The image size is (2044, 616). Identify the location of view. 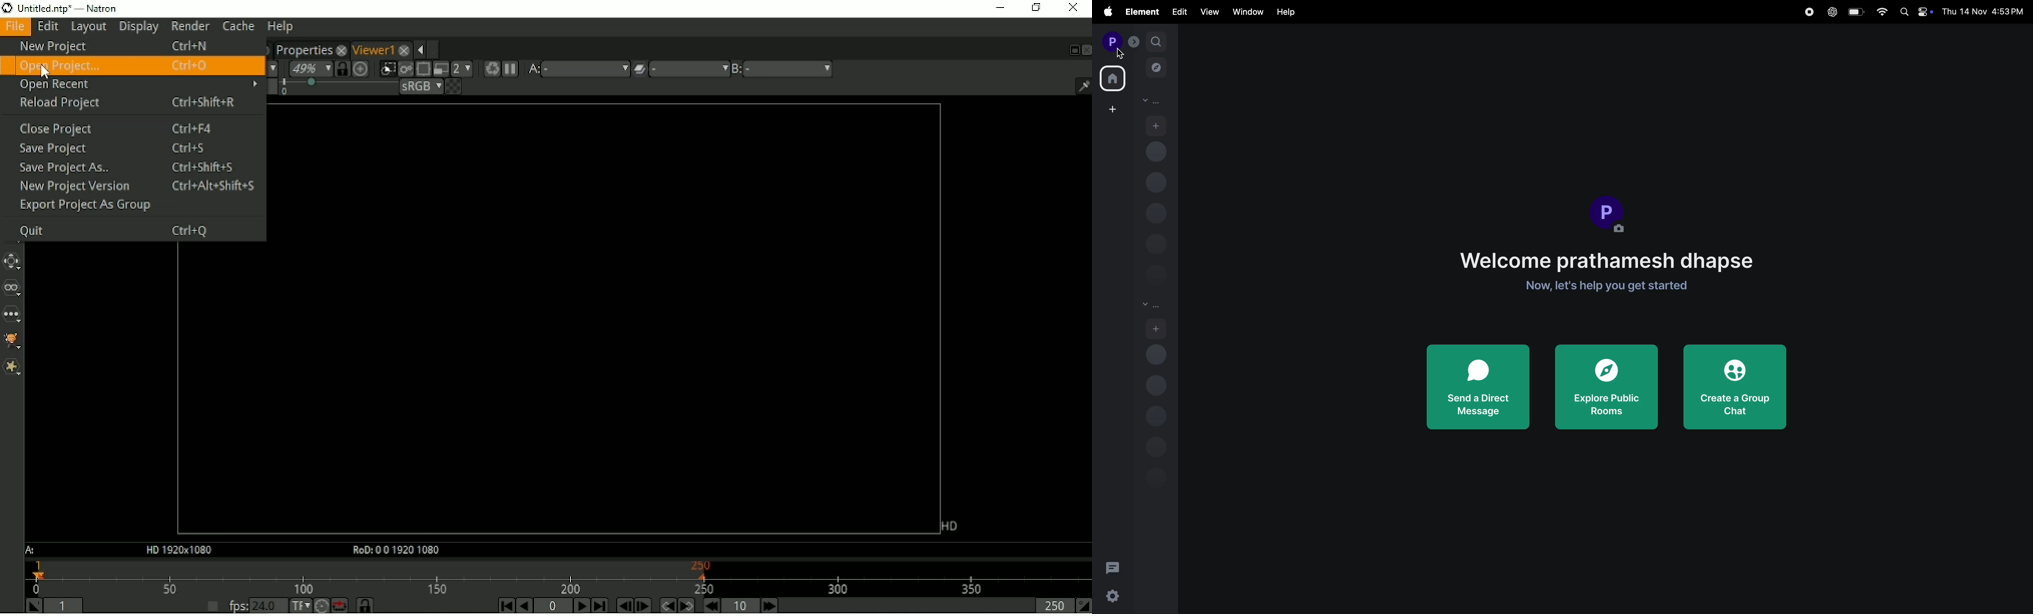
(1208, 12).